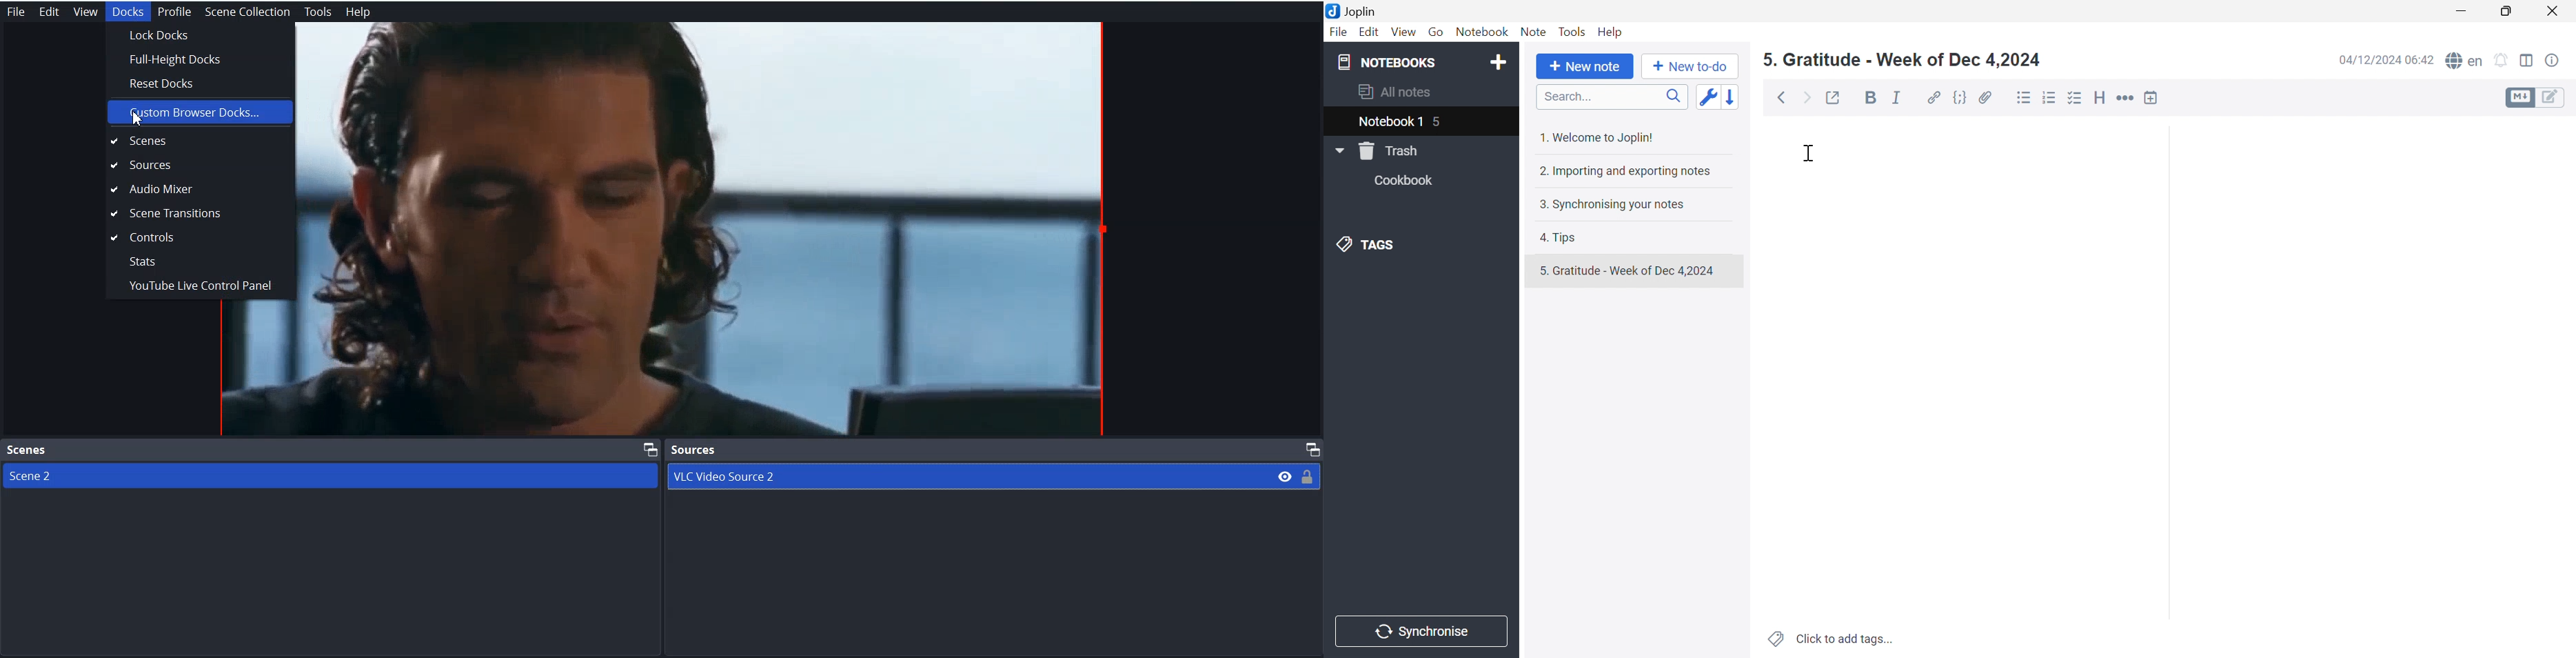 The width and height of the screenshot is (2576, 672). What do you see at coordinates (1585, 67) in the screenshot?
I see `New note` at bounding box center [1585, 67].